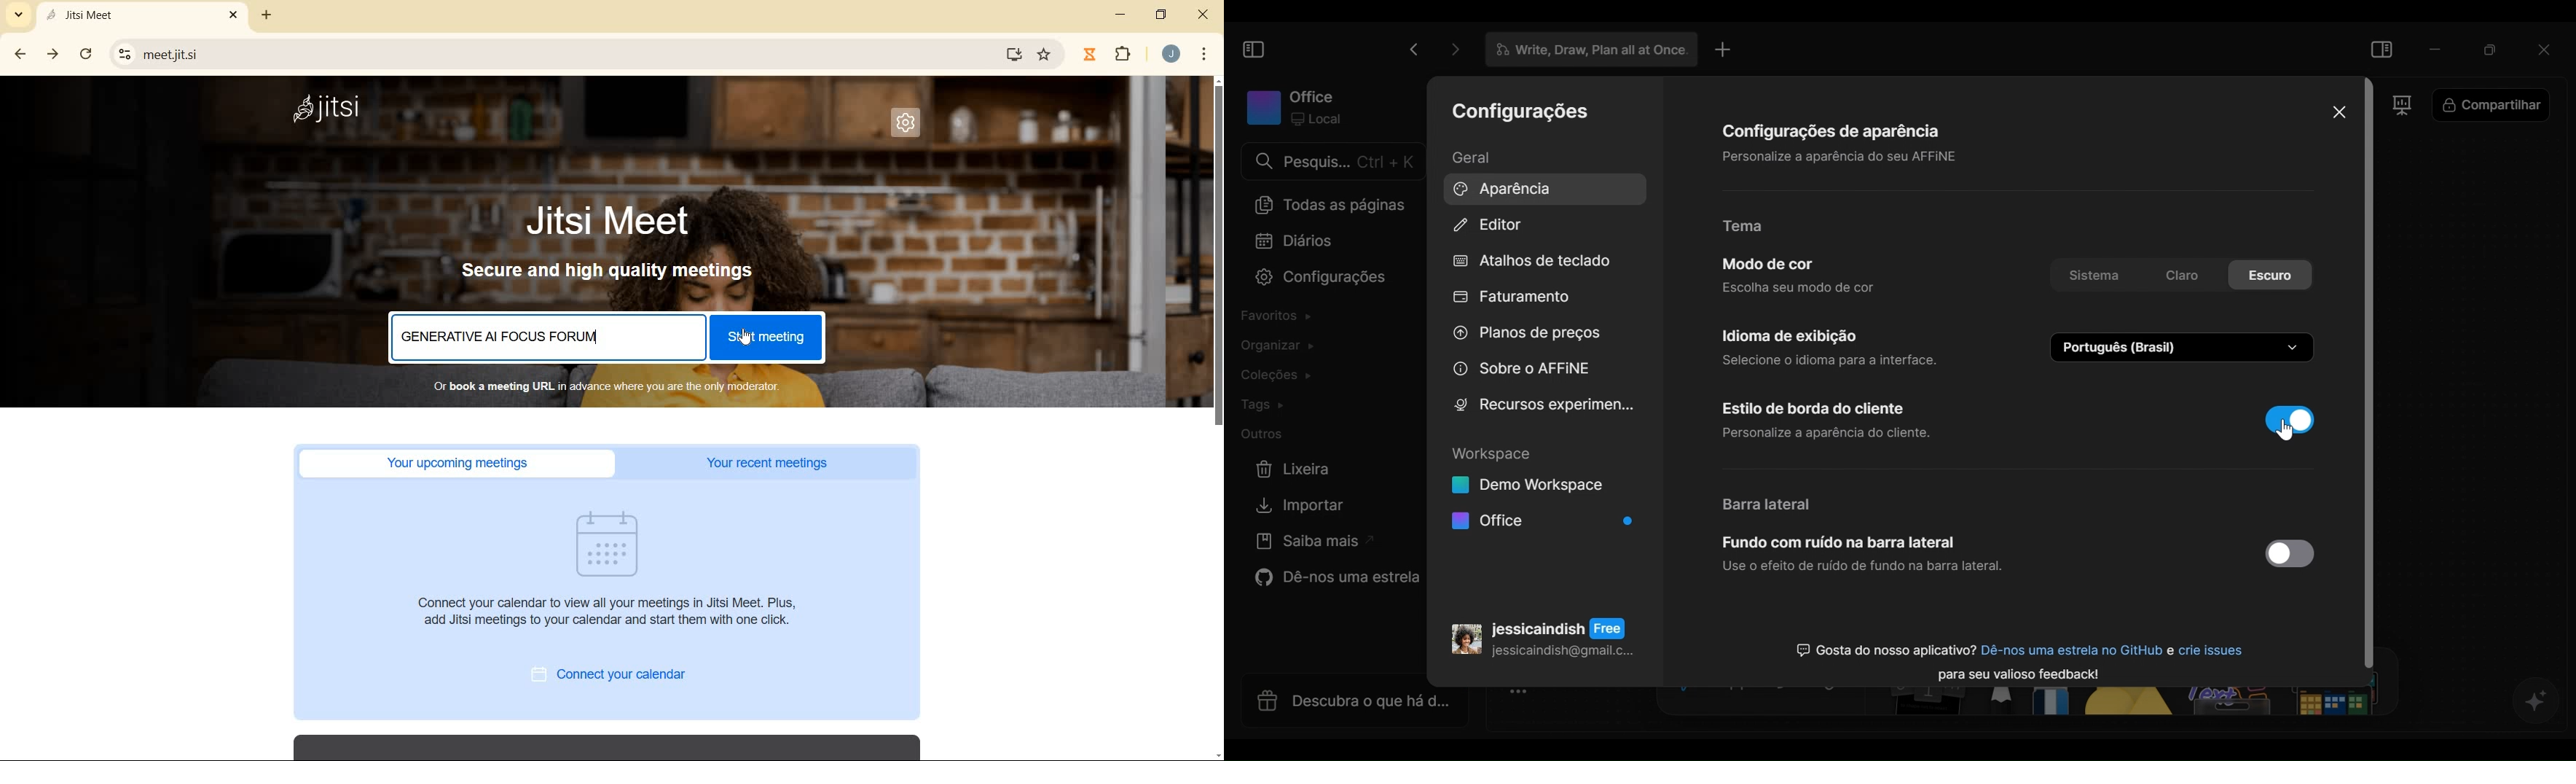 The width and height of the screenshot is (2576, 784). I want to click on meetjitsi, so click(560, 55).